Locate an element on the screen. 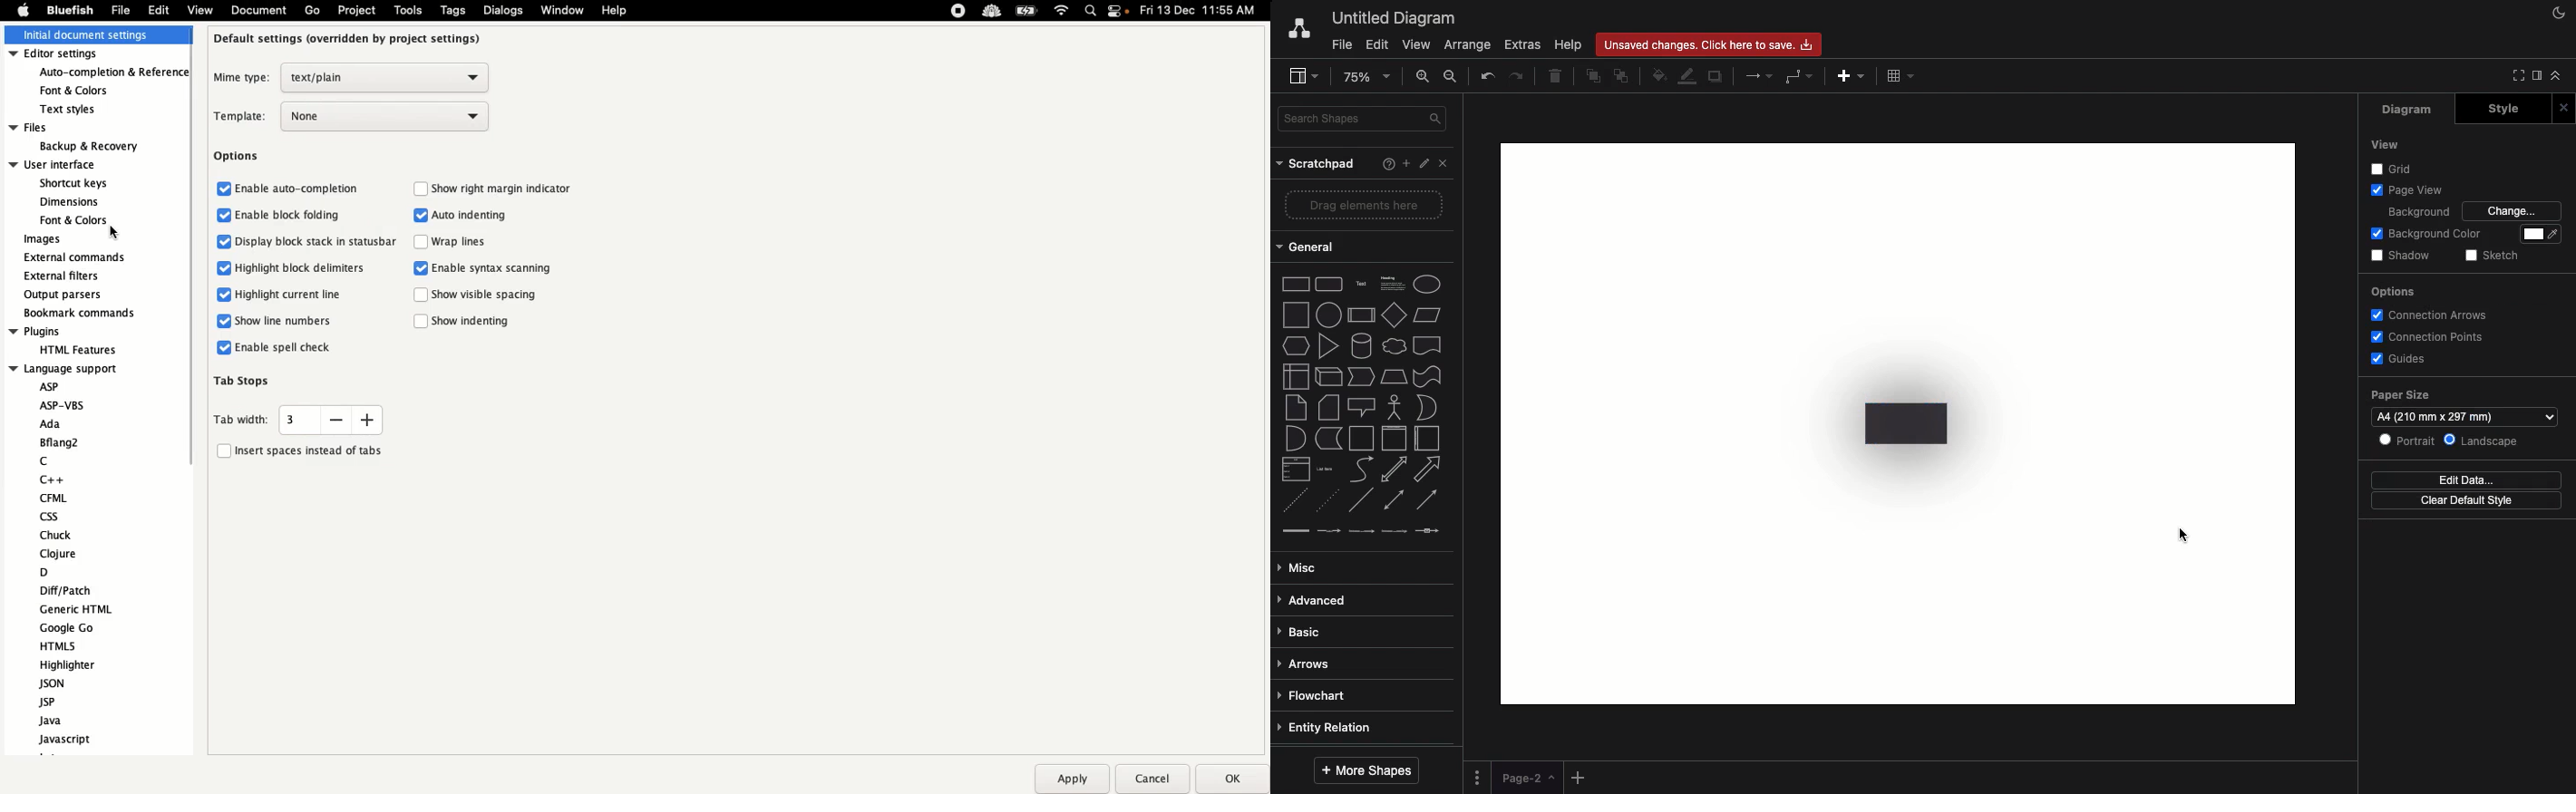 This screenshot has width=2576, height=812. diamond is located at coordinates (1393, 316).